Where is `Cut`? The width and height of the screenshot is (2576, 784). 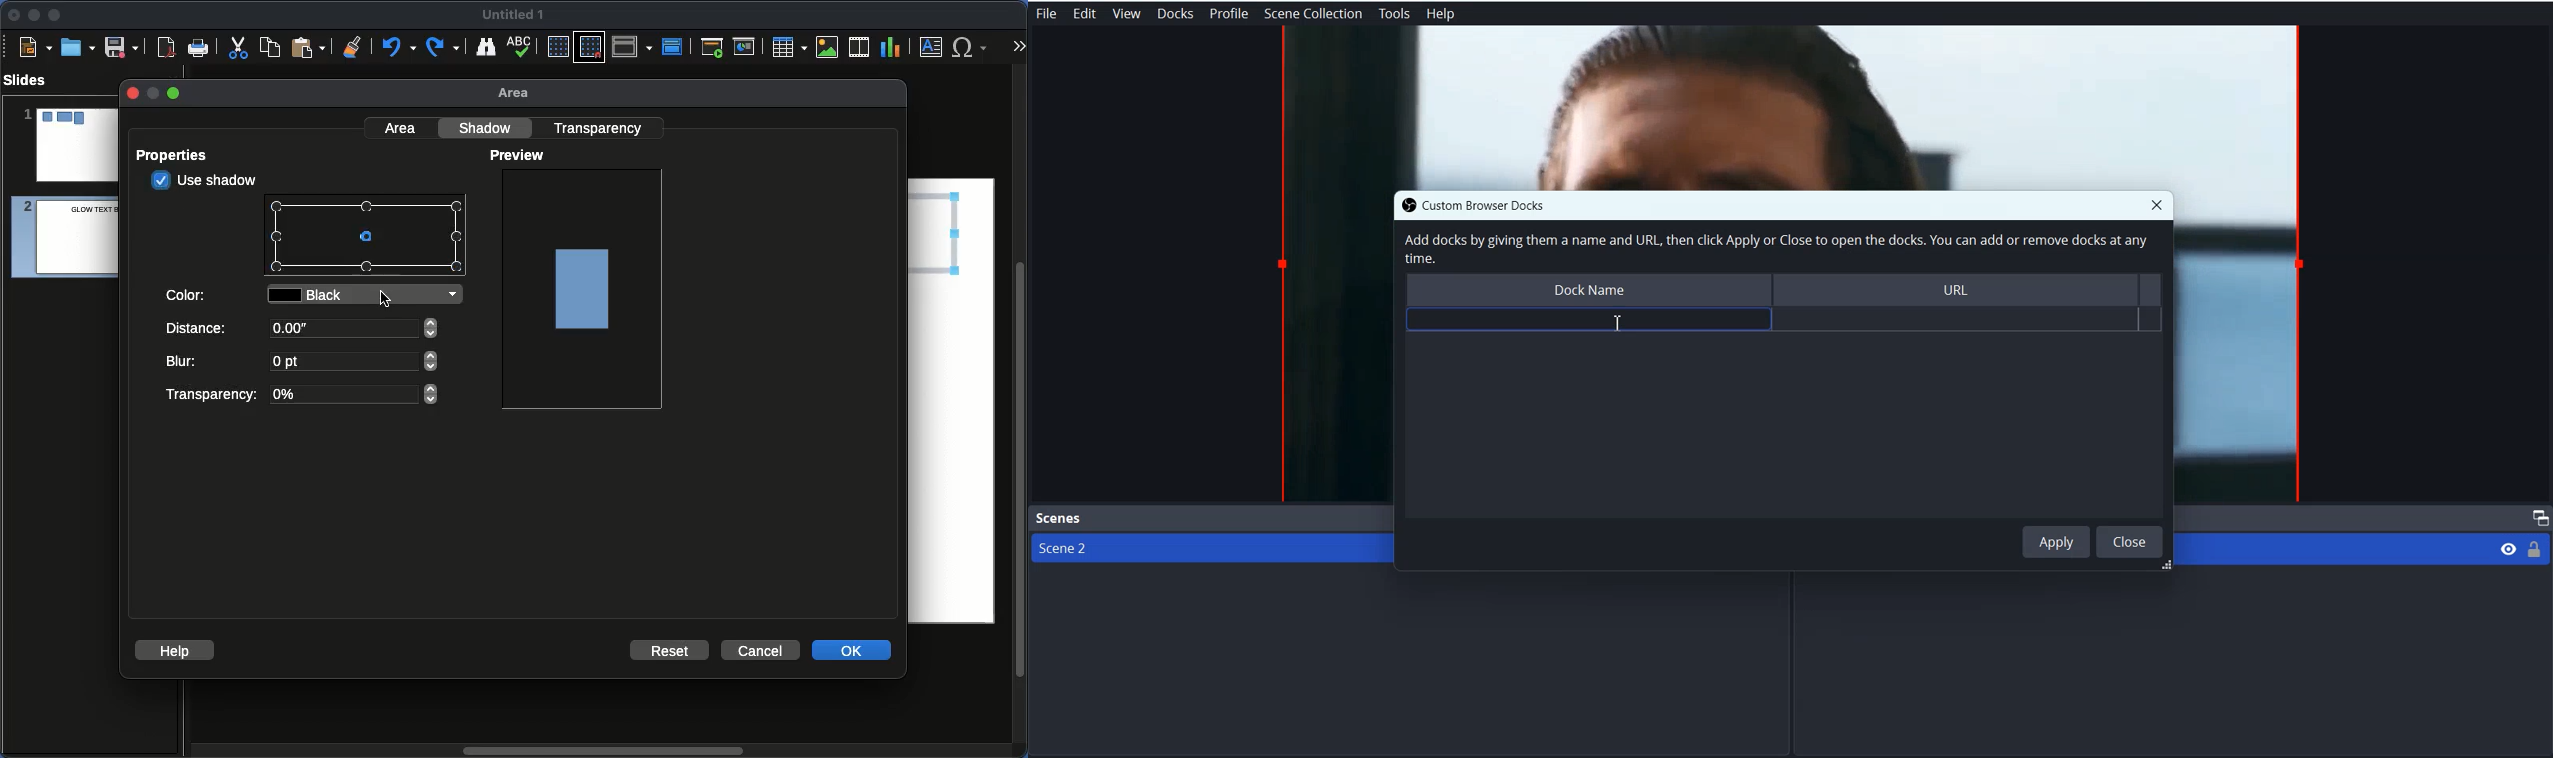
Cut is located at coordinates (238, 47).